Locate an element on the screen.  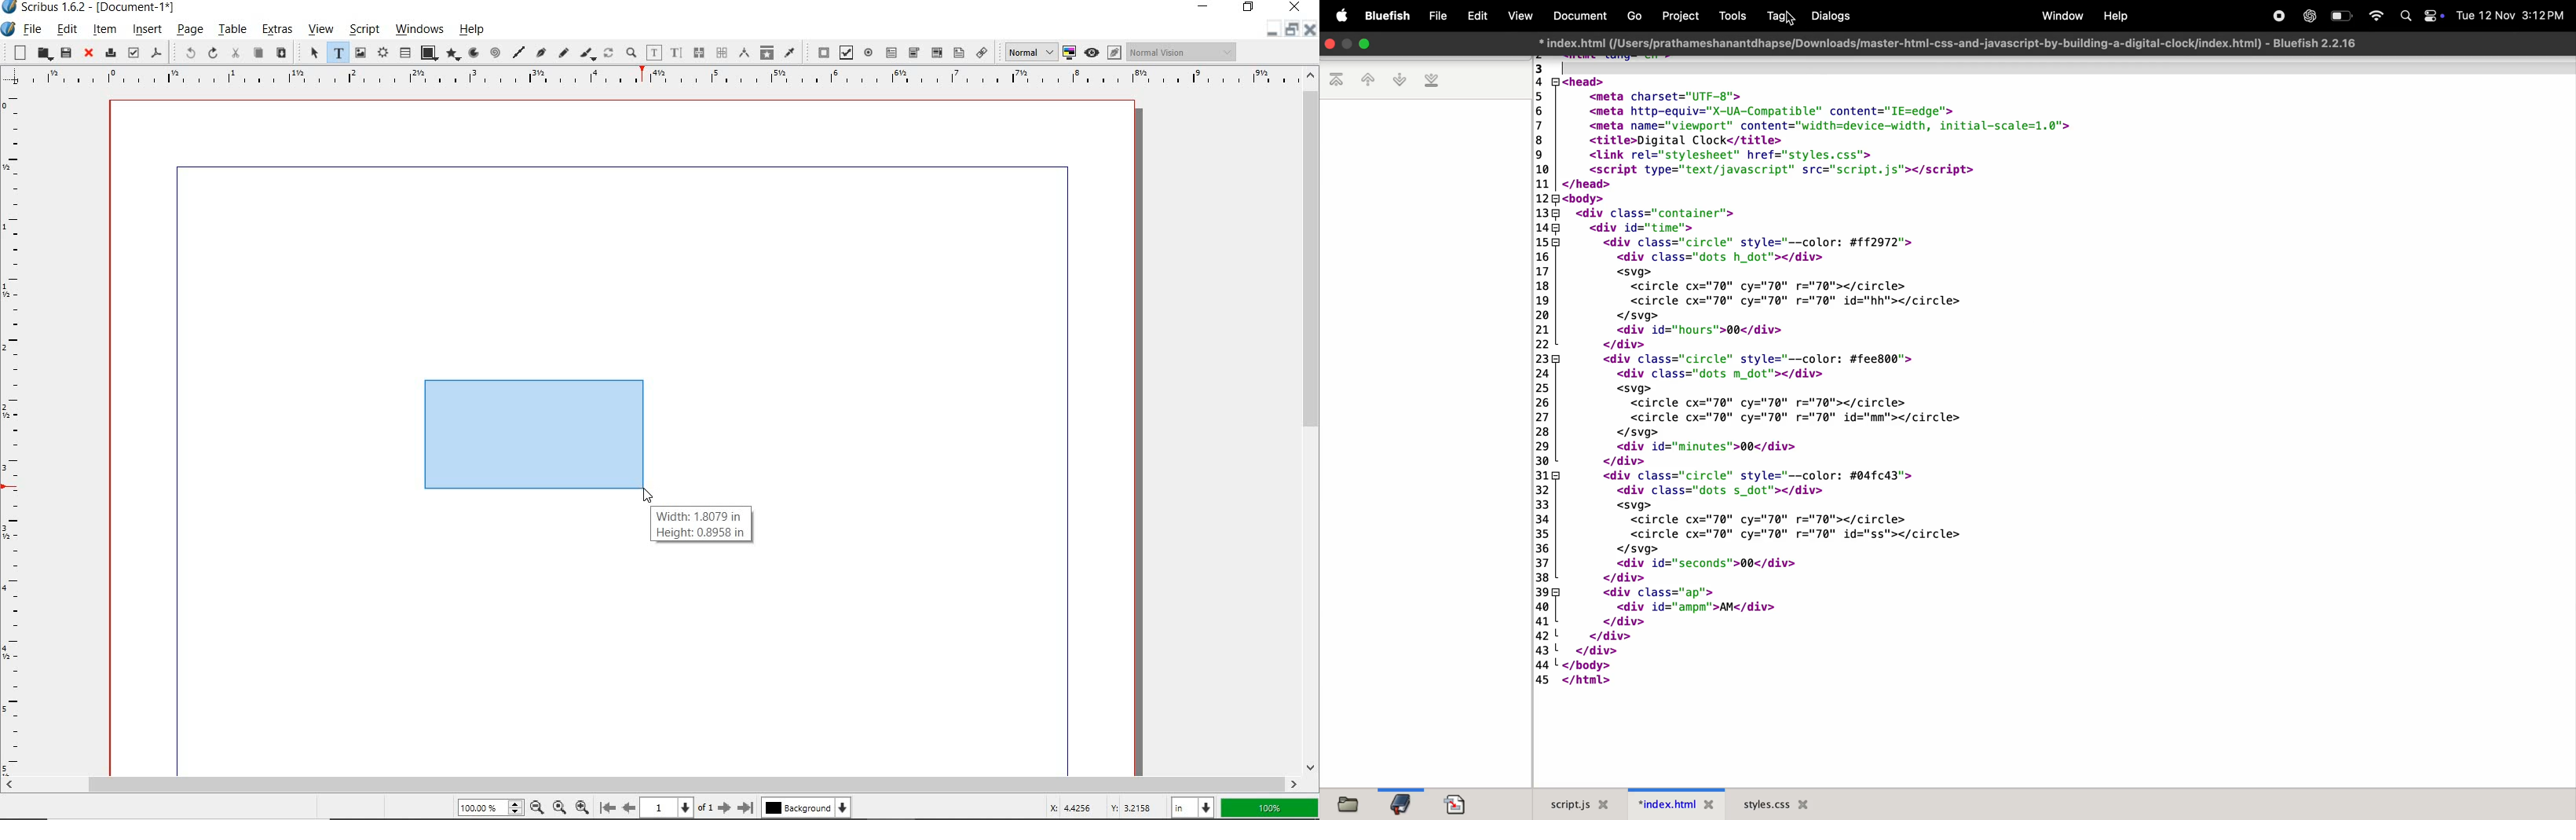
window is located at coordinates (2059, 16).